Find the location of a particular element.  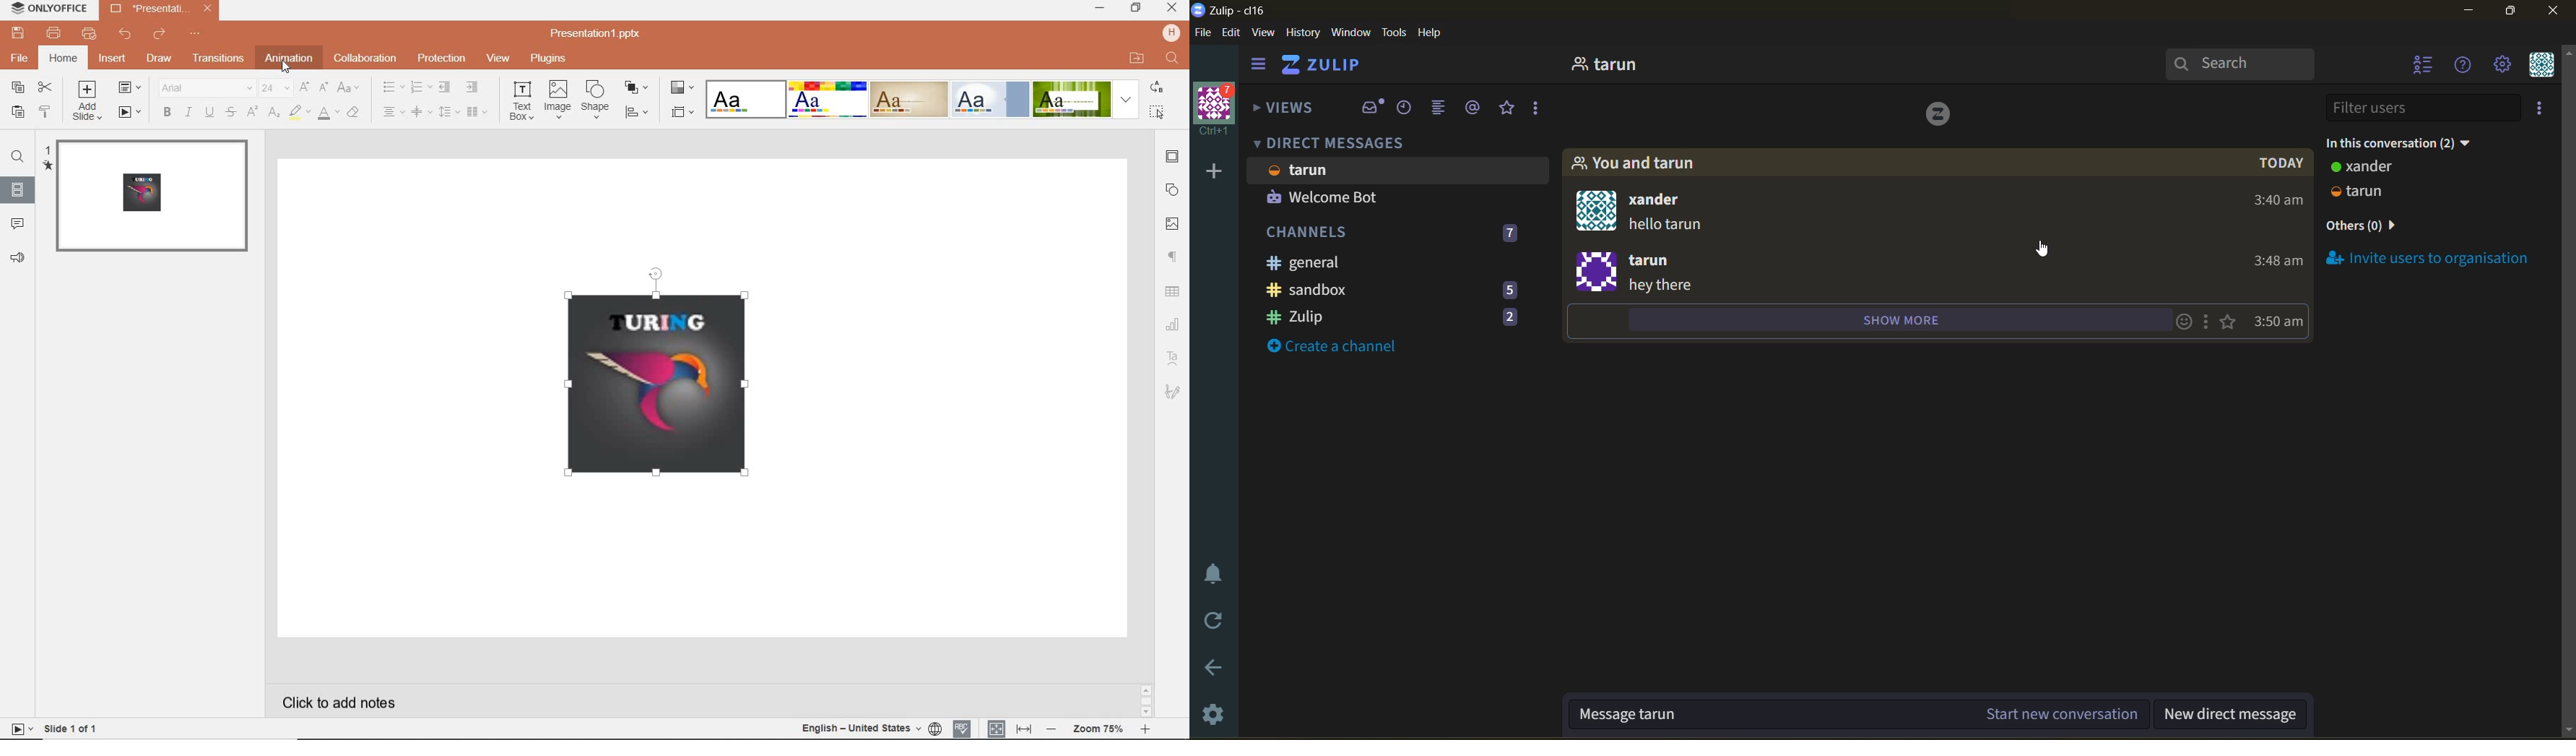

filter users is located at coordinates (2419, 108).